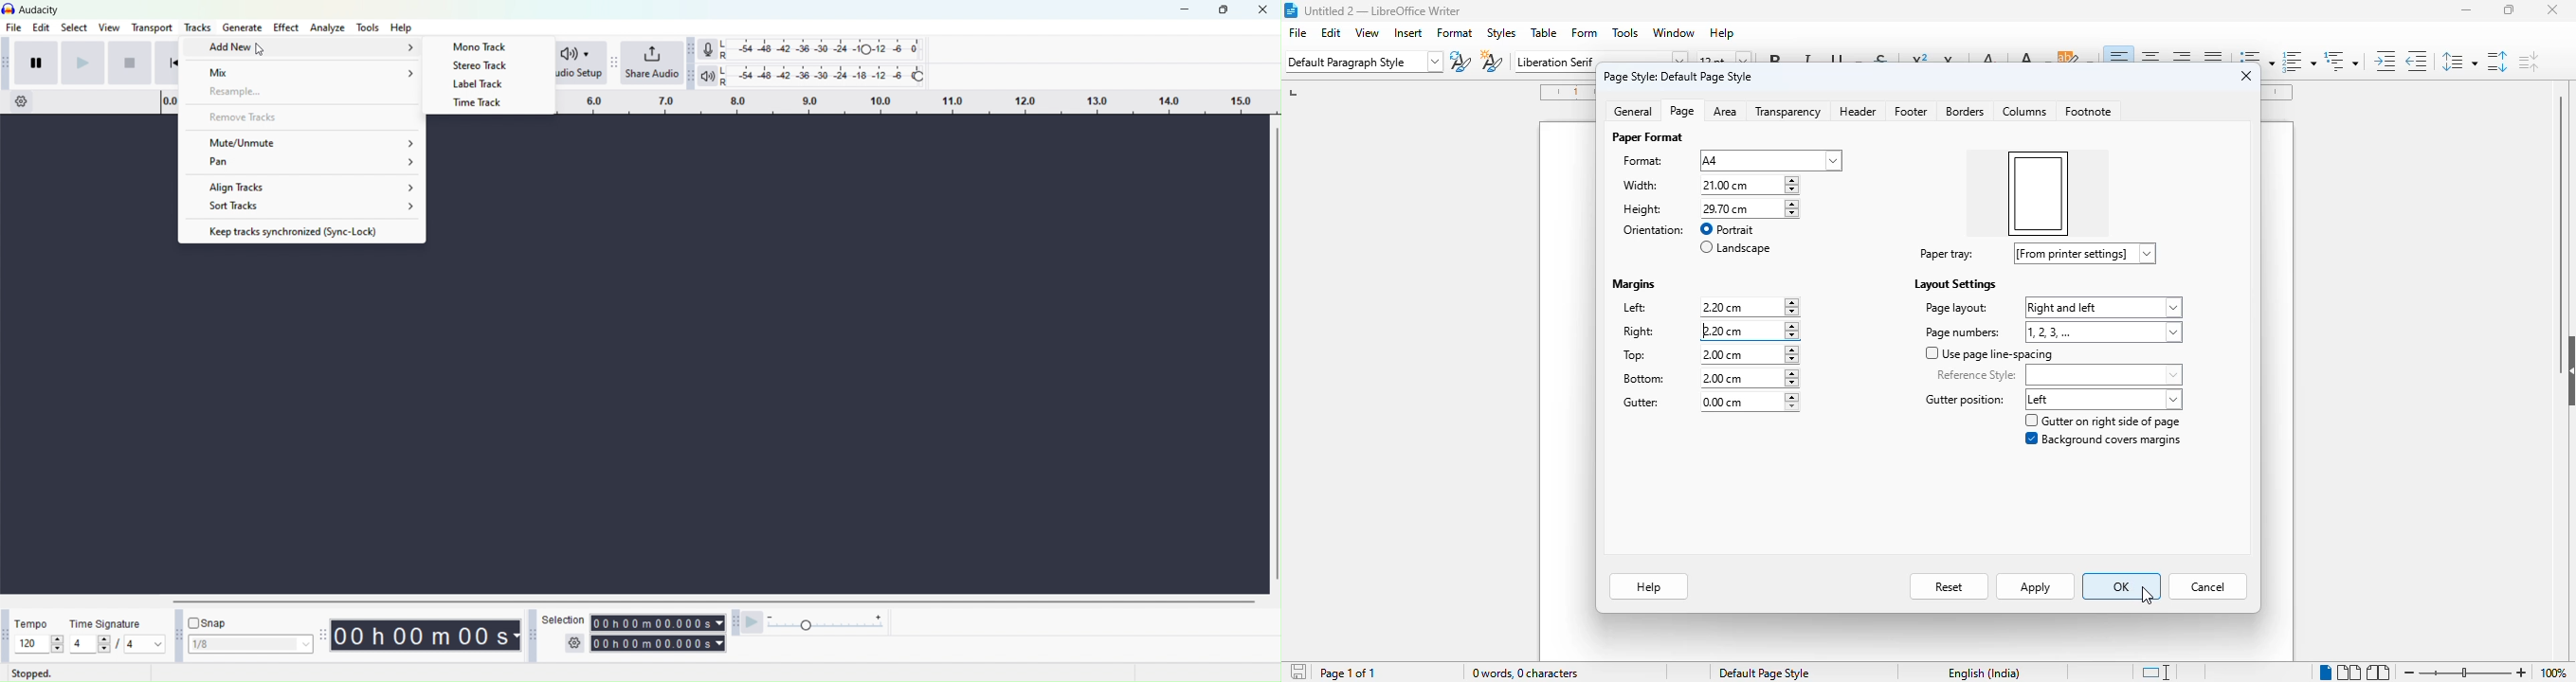 This screenshot has width=2576, height=700. What do you see at coordinates (1984, 673) in the screenshot?
I see `text language` at bounding box center [1984, 673].